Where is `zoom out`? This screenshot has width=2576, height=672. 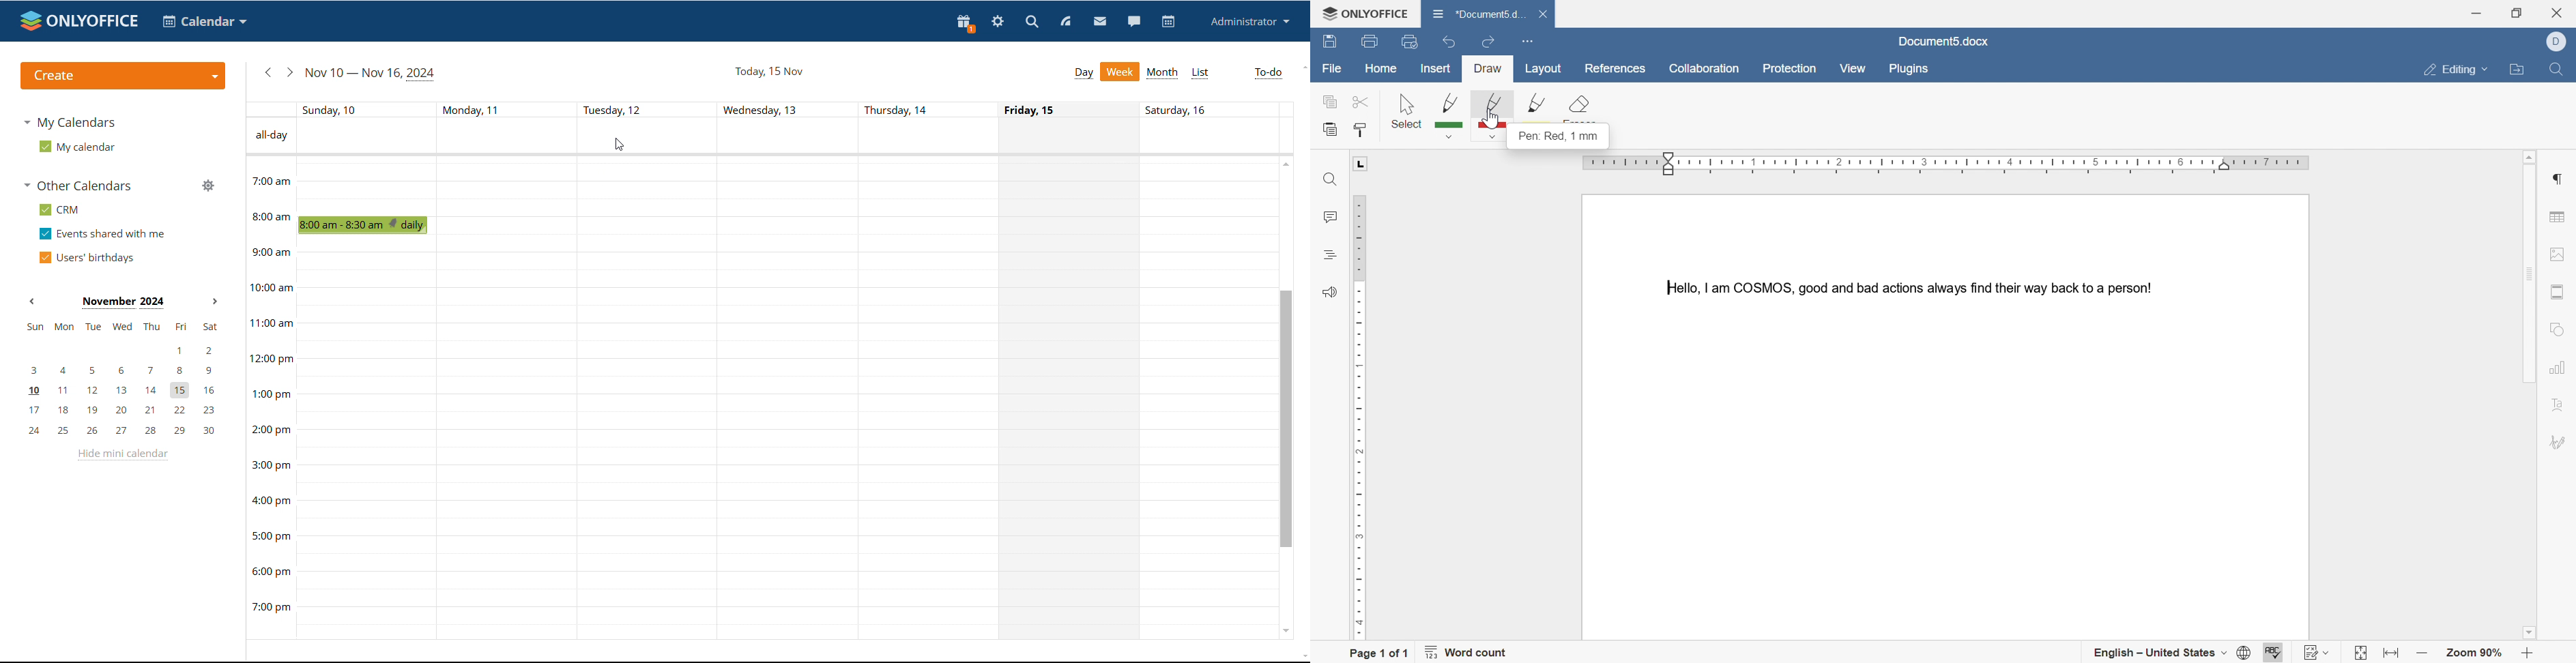 zoom out is located at coordinates (2422, 654).